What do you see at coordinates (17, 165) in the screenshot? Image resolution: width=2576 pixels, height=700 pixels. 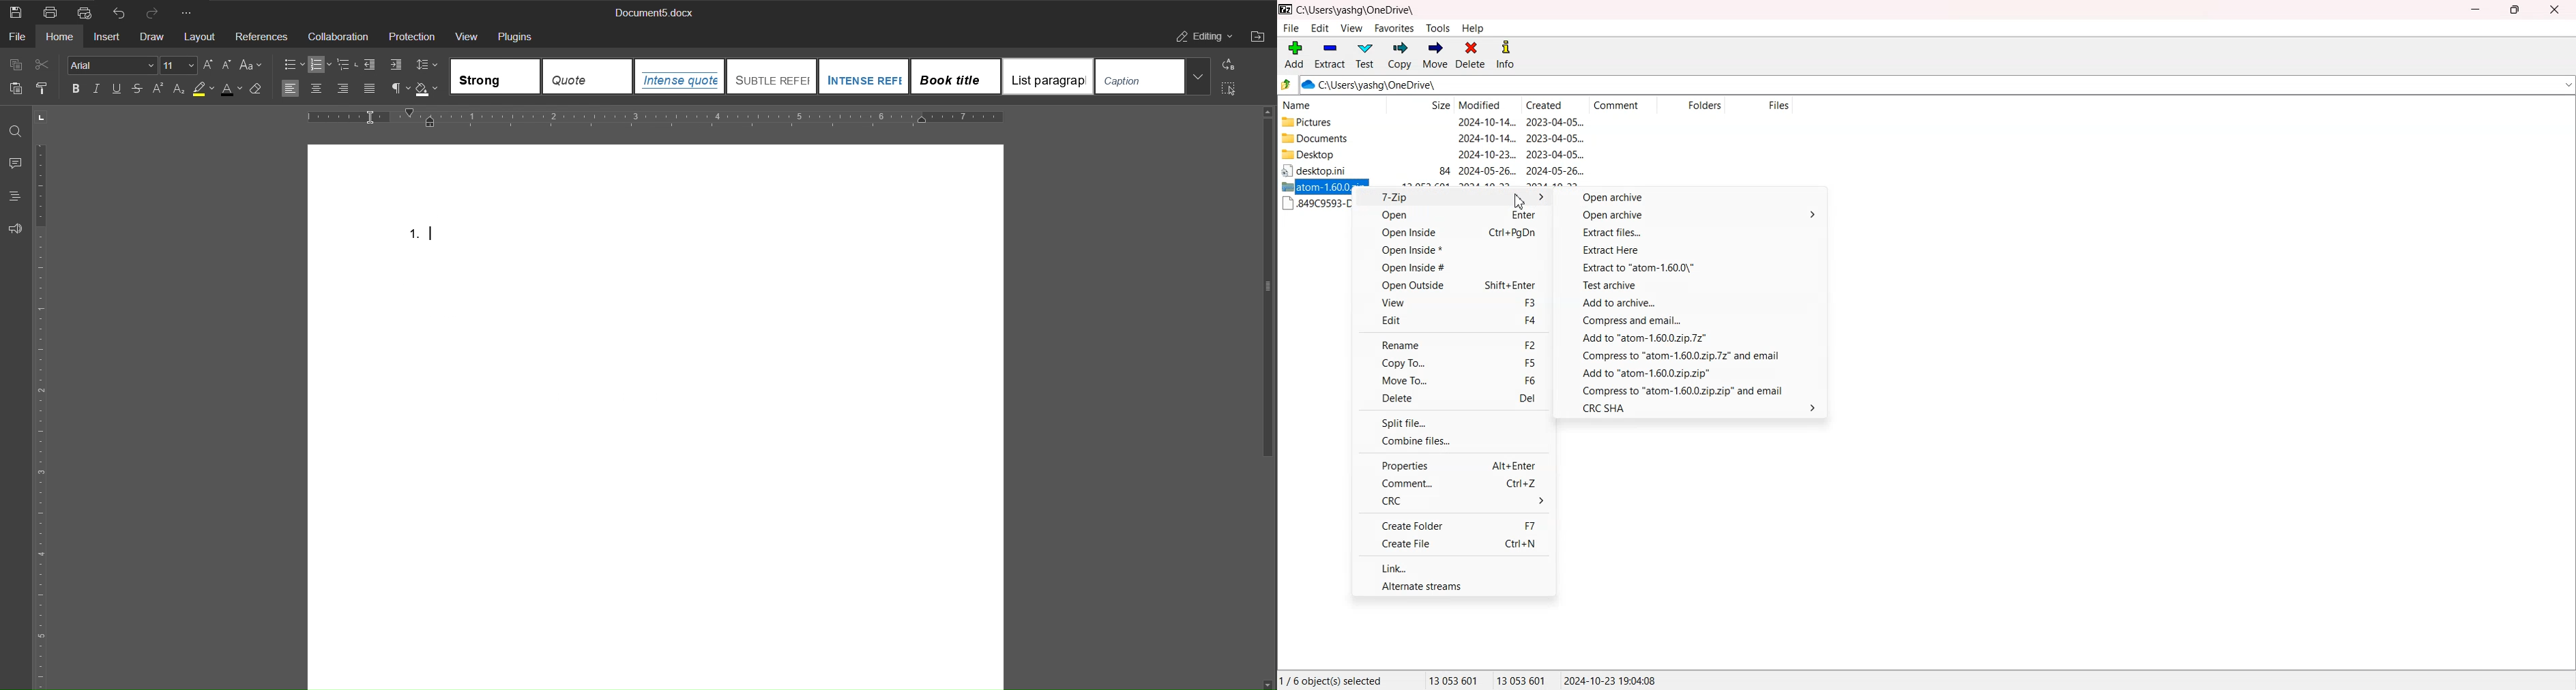 I see `Comments` at bounding box center [17, 165].